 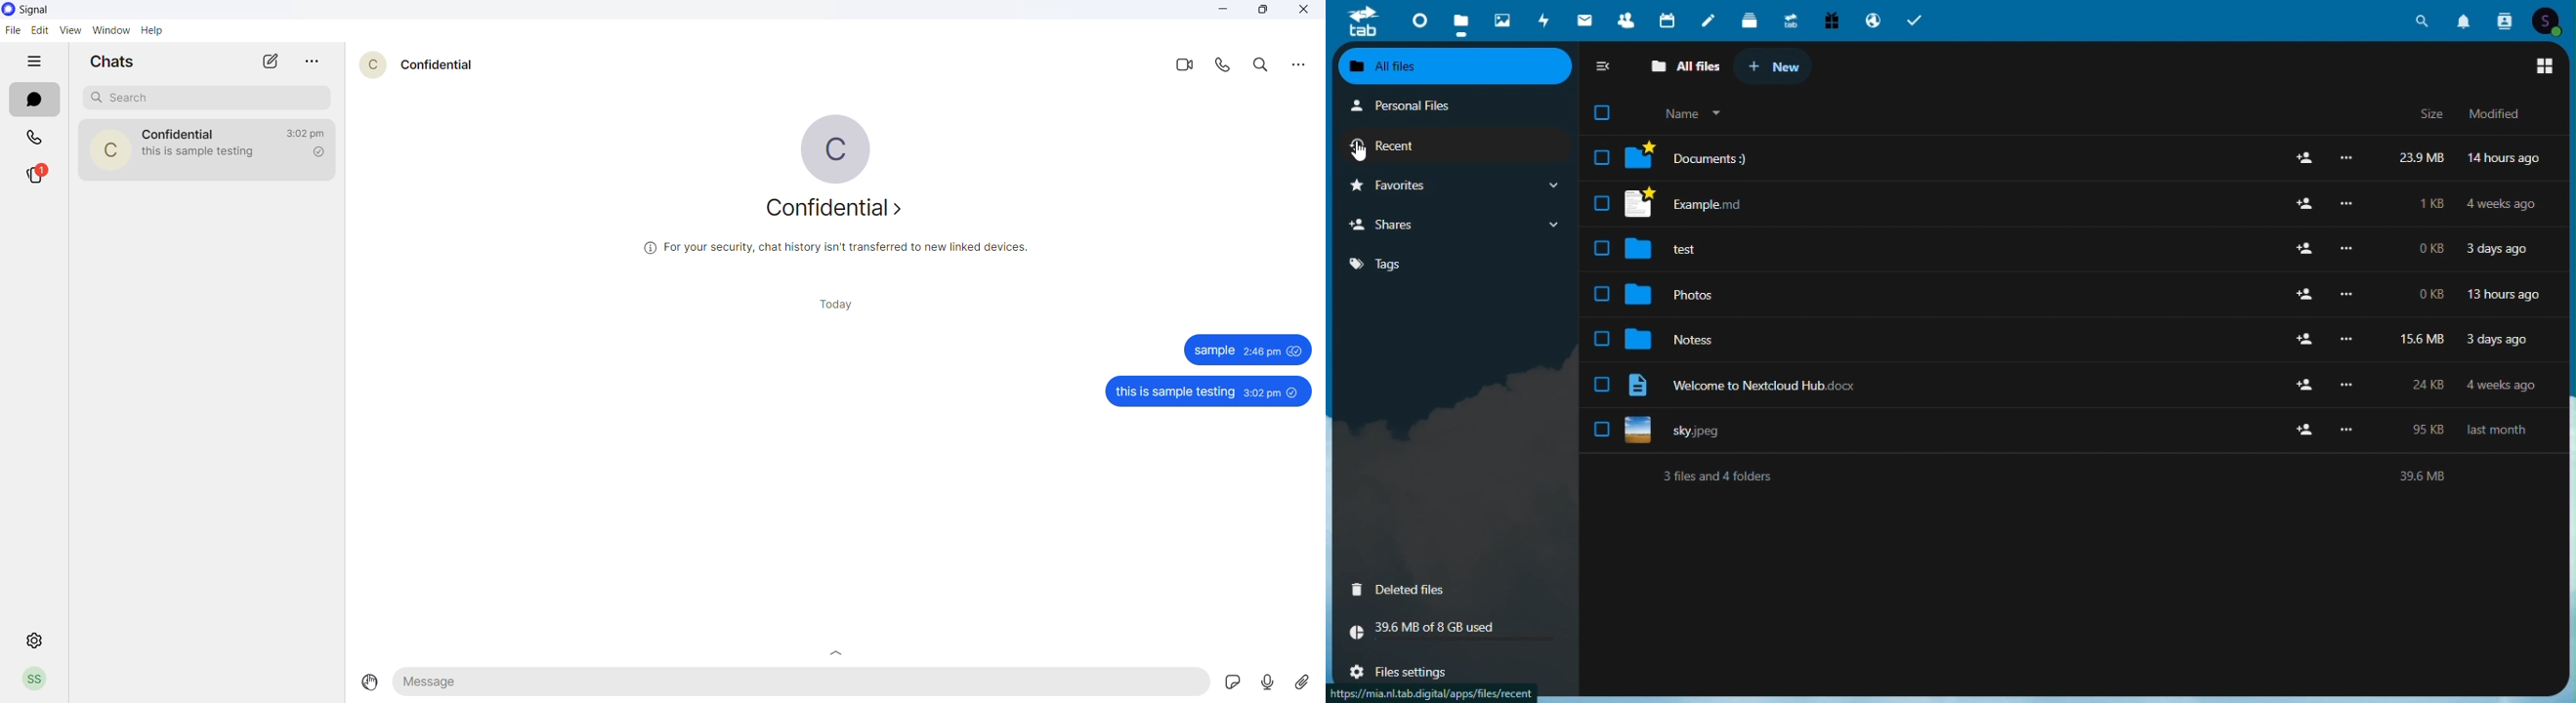 I want to click on chats, so click(x=34, y=100).